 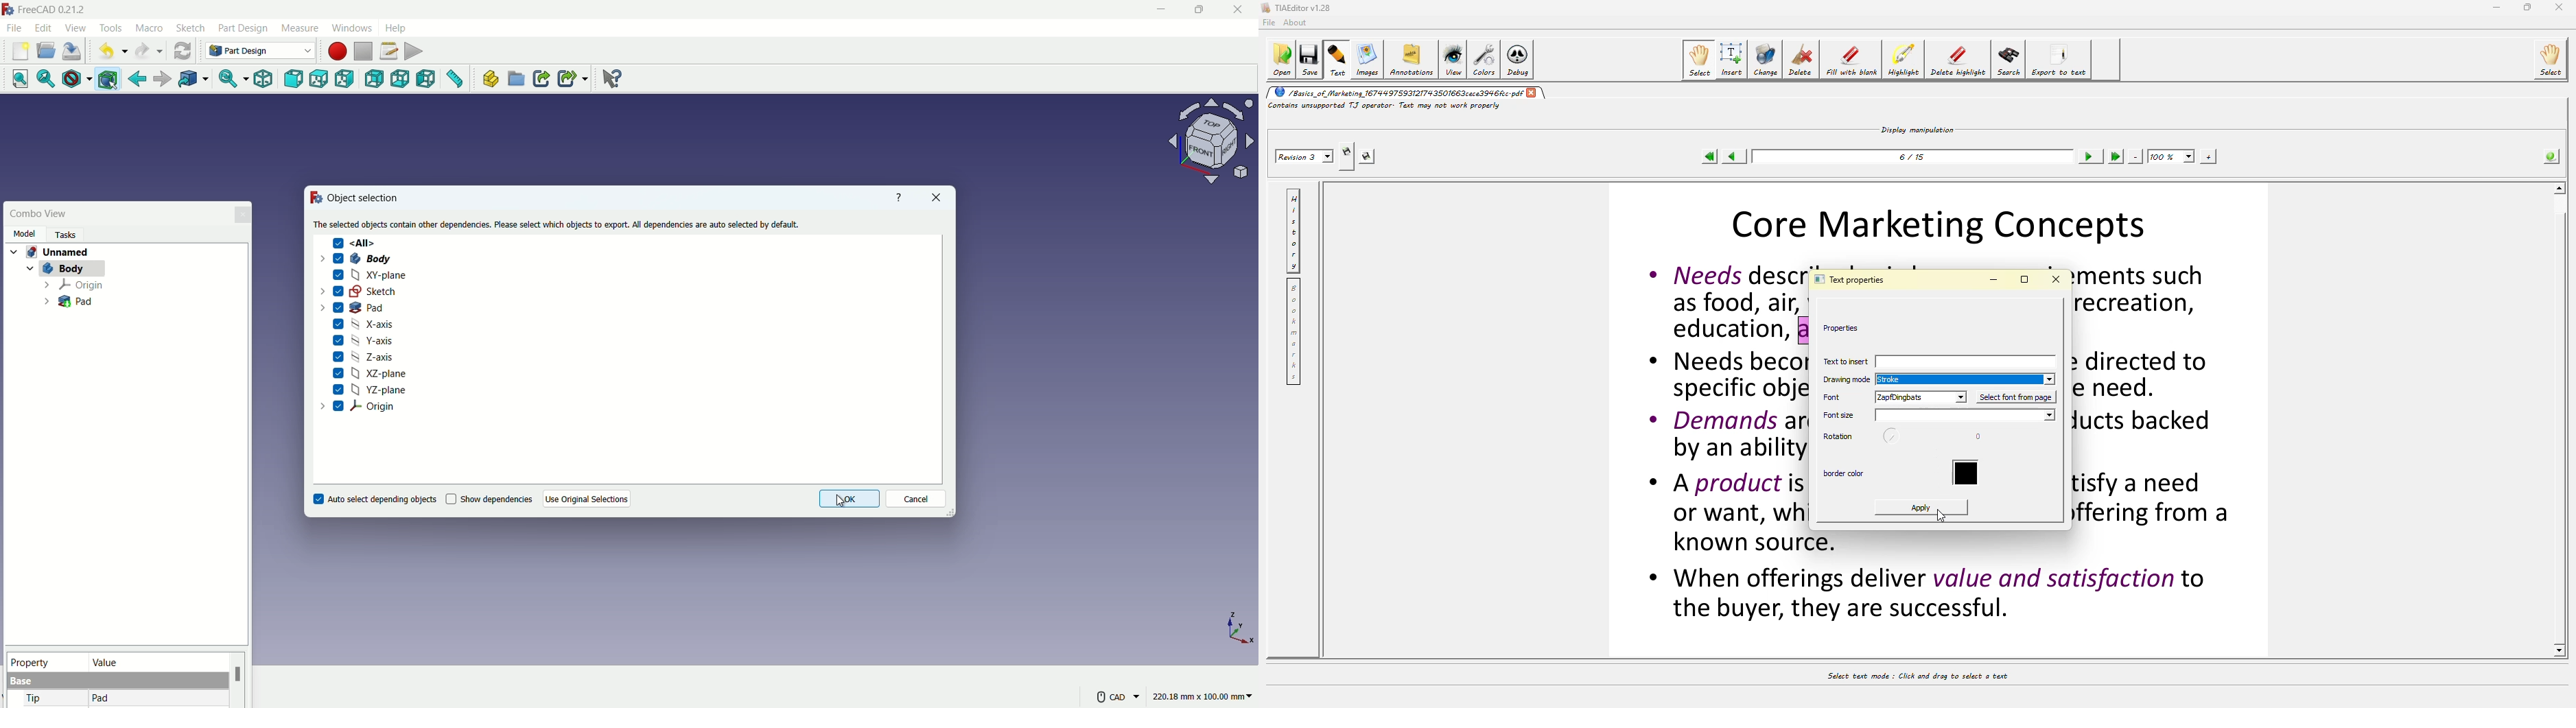 I want to click on make sublink, so click(x=573, y=79).